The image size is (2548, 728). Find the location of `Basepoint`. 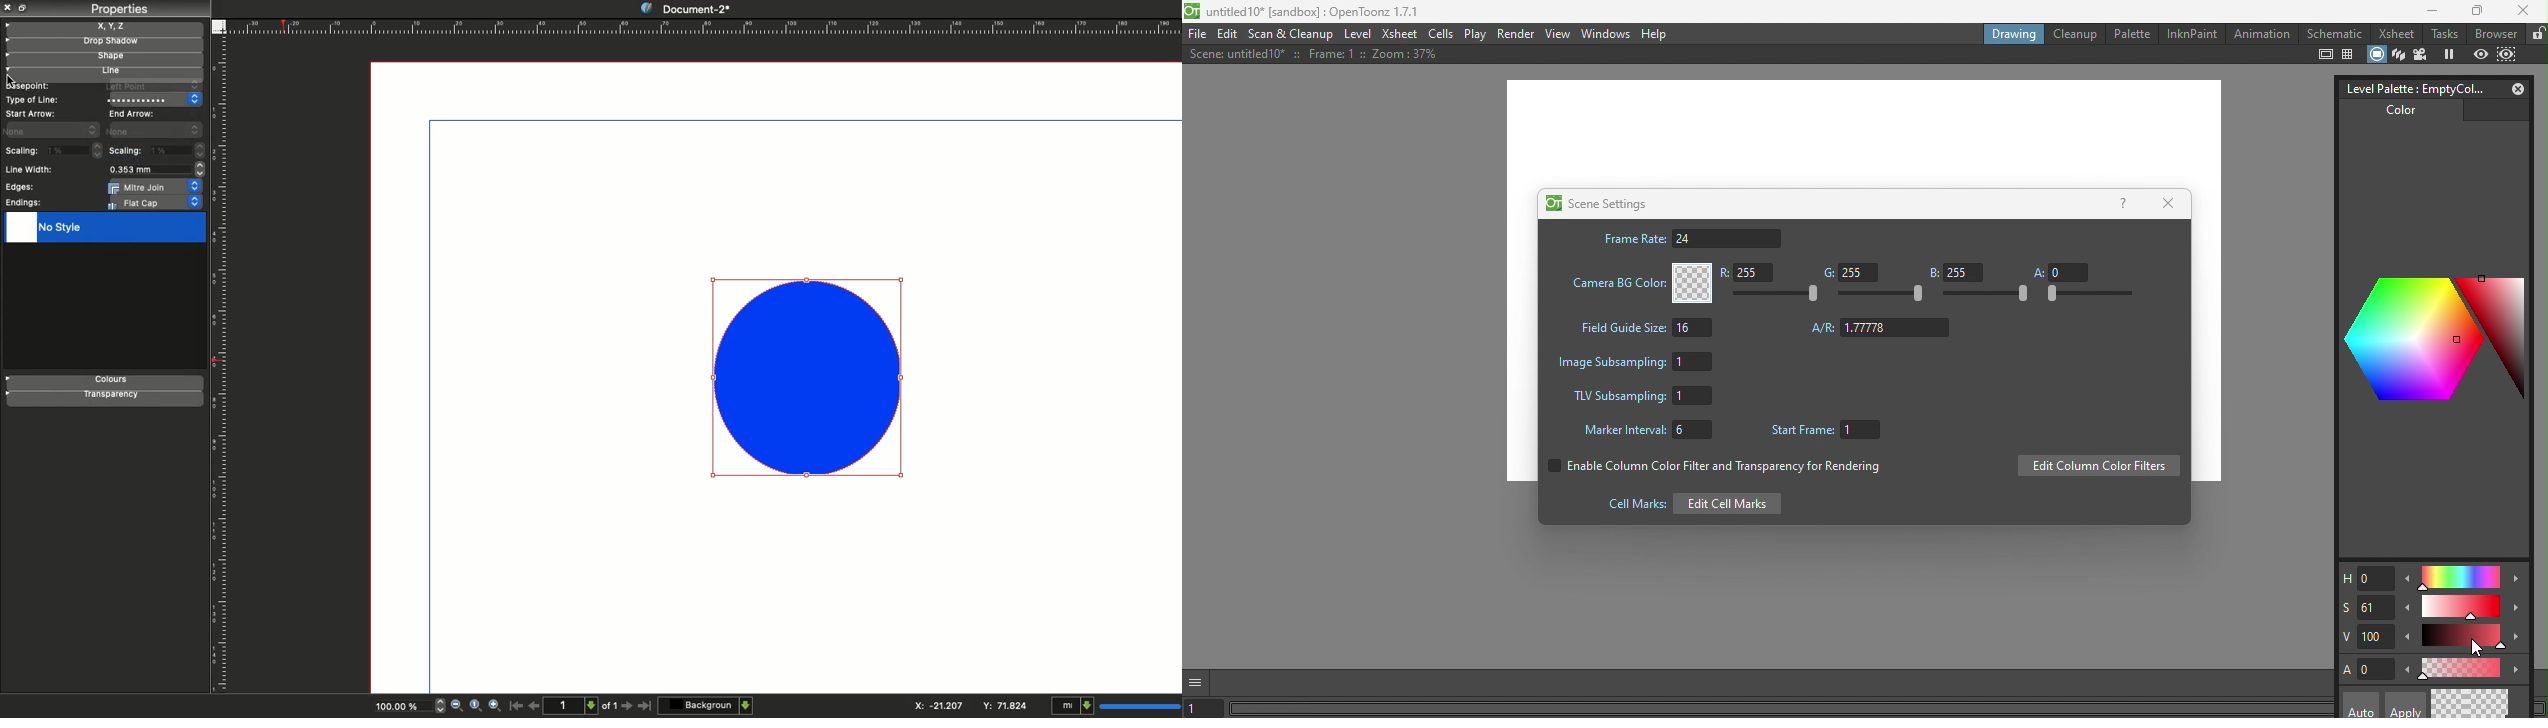

Basepoint is located at coordinates (27, 86).